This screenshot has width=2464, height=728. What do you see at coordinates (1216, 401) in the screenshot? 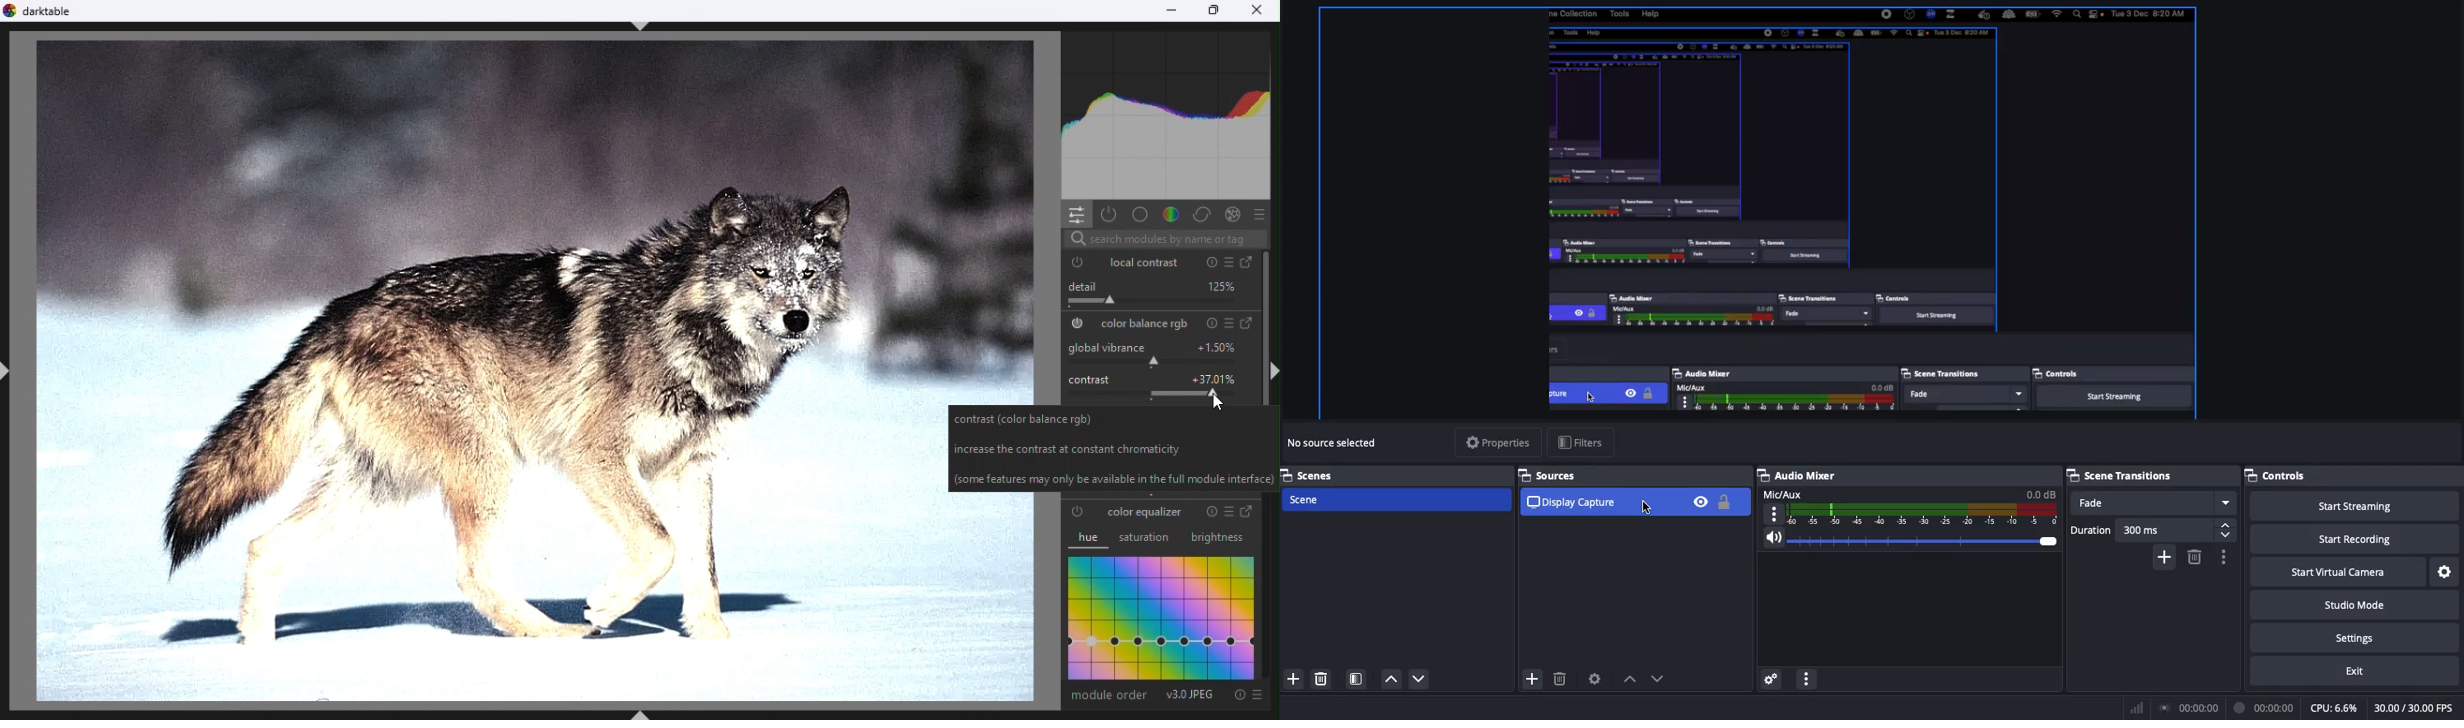
I see `cursor` at bounding box center [1216, 401].